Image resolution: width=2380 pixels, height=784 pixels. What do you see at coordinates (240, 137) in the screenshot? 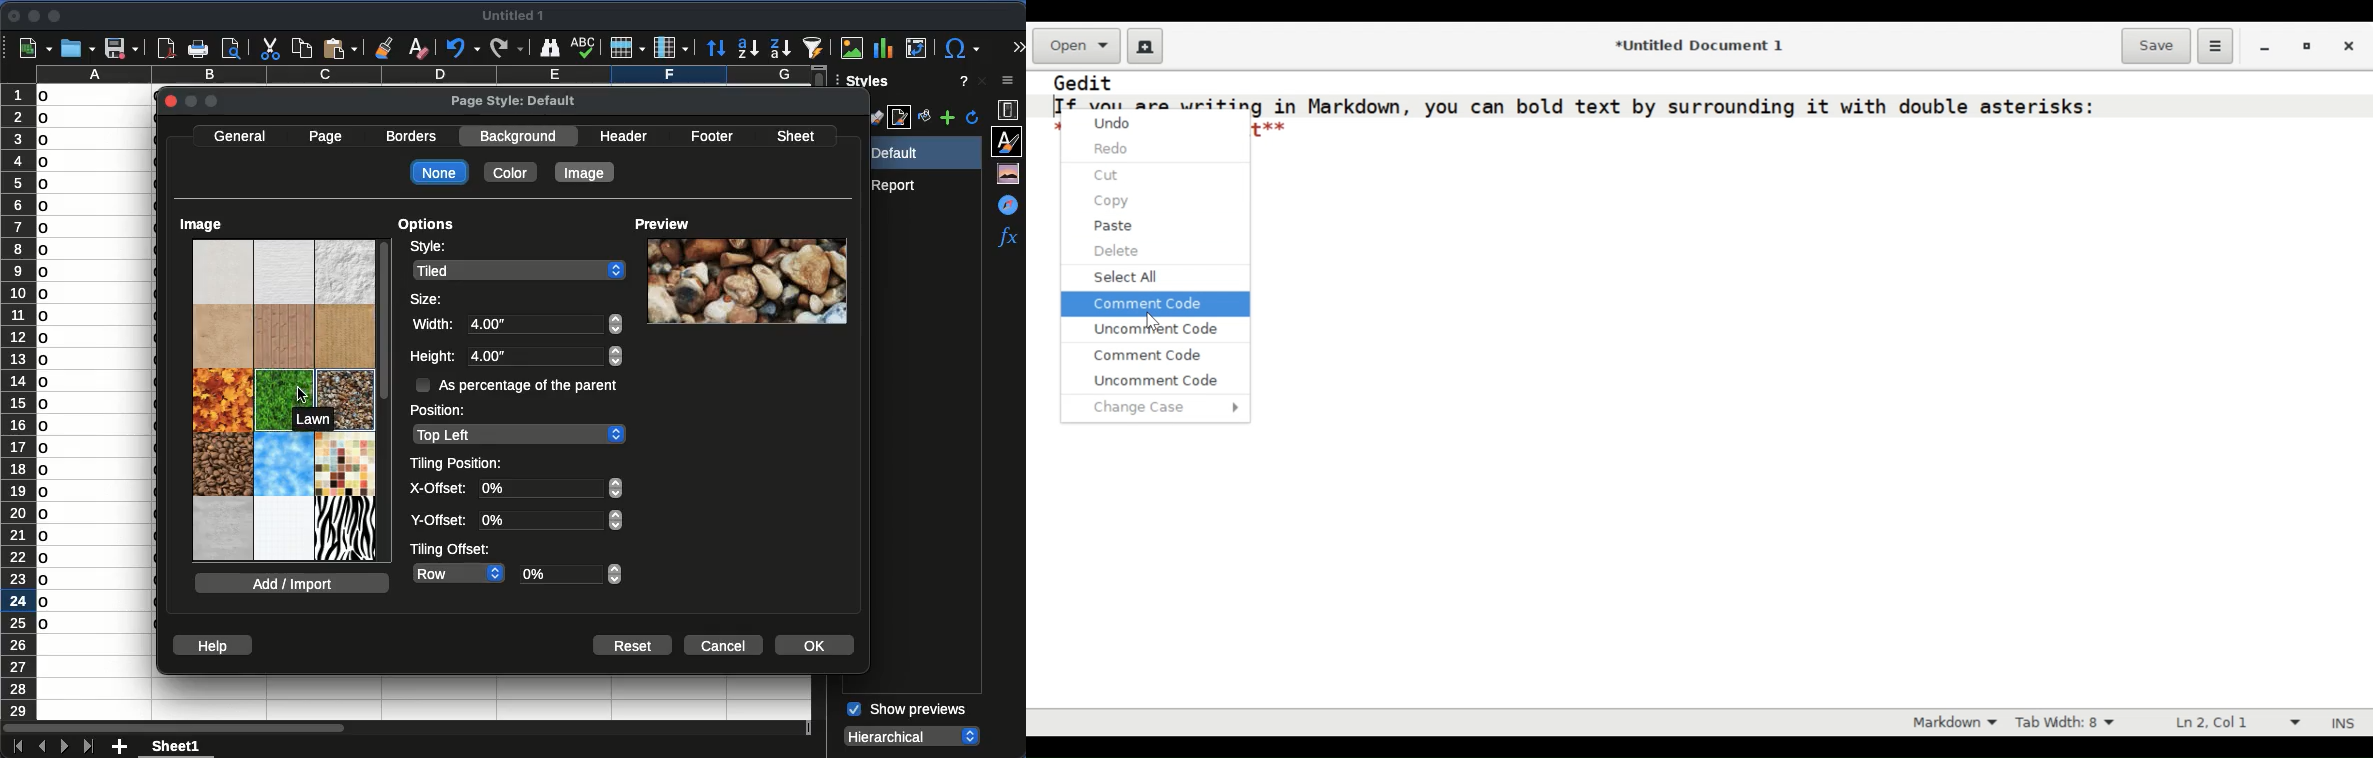
I see `general` at bounding box center [240, 137].